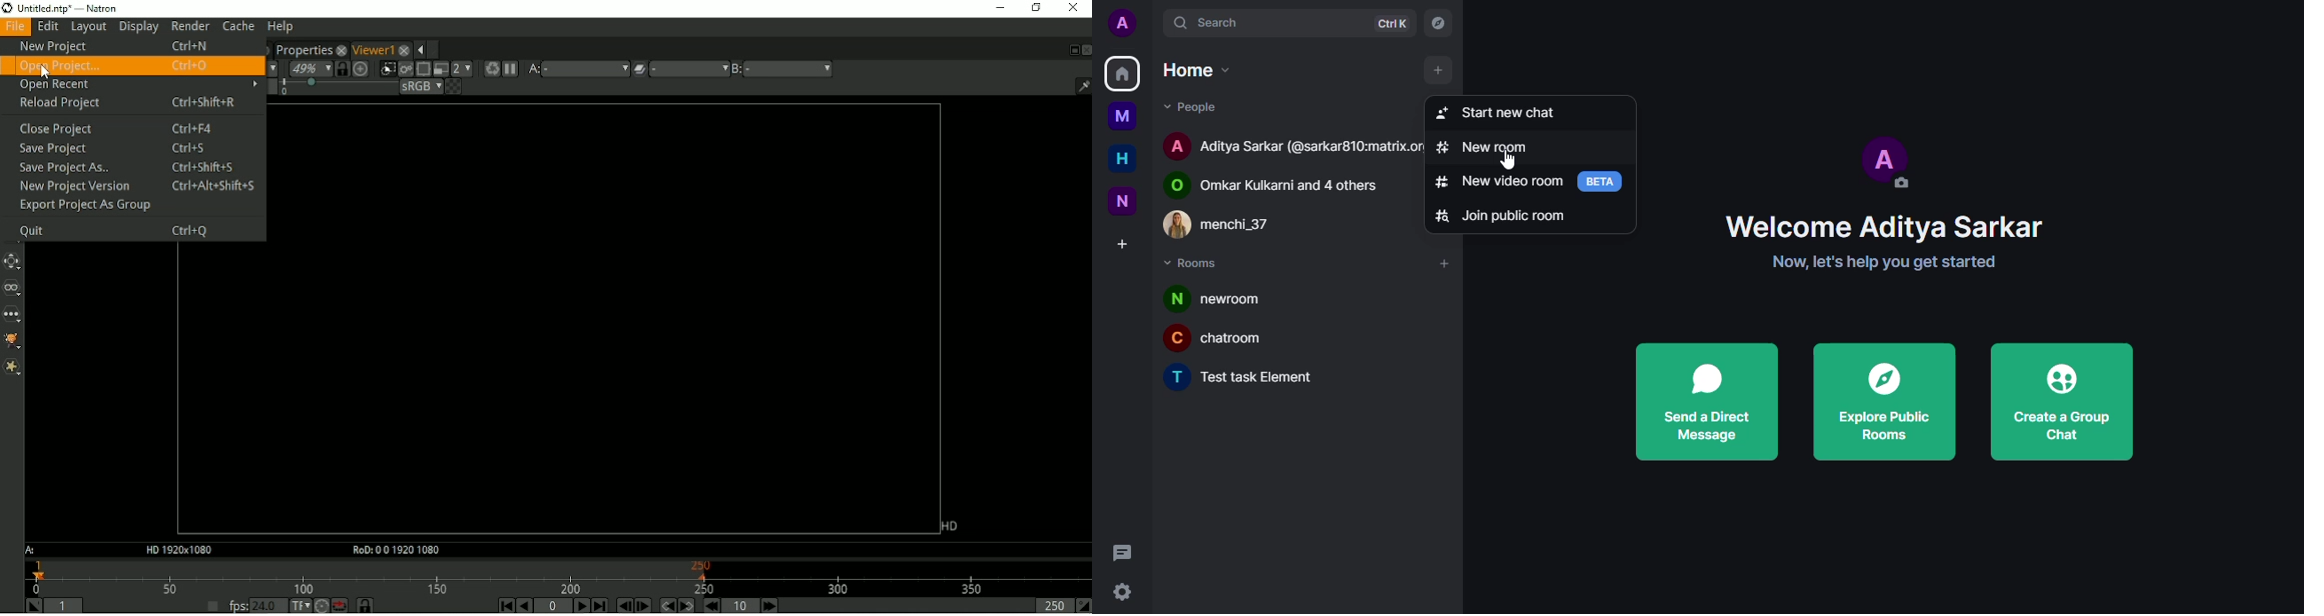  What do you see at coordinates (1505, 214) in the screenshot?
I see `join public room` at bounding box center [1505, 214].